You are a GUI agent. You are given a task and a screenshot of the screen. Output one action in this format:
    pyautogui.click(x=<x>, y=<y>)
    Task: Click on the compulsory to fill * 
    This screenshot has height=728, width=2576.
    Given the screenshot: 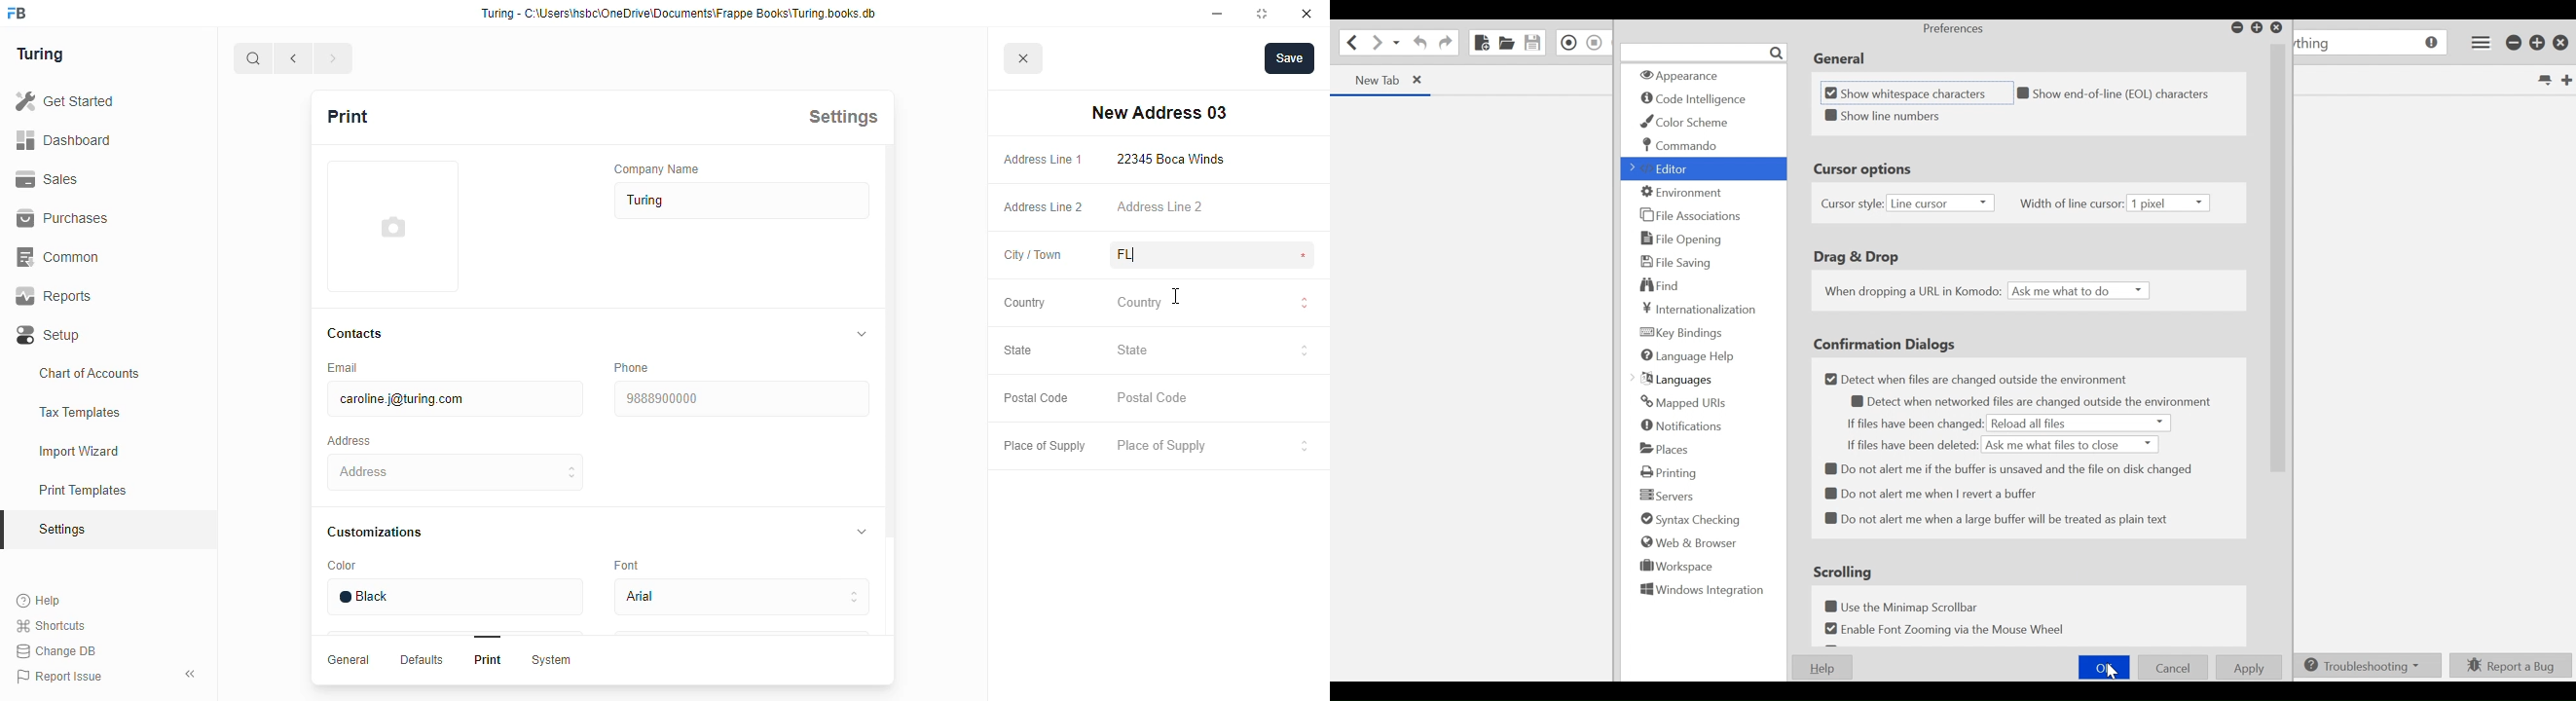 What is the action you would take?
    pyautogui.click(x=1305, y=256)
    